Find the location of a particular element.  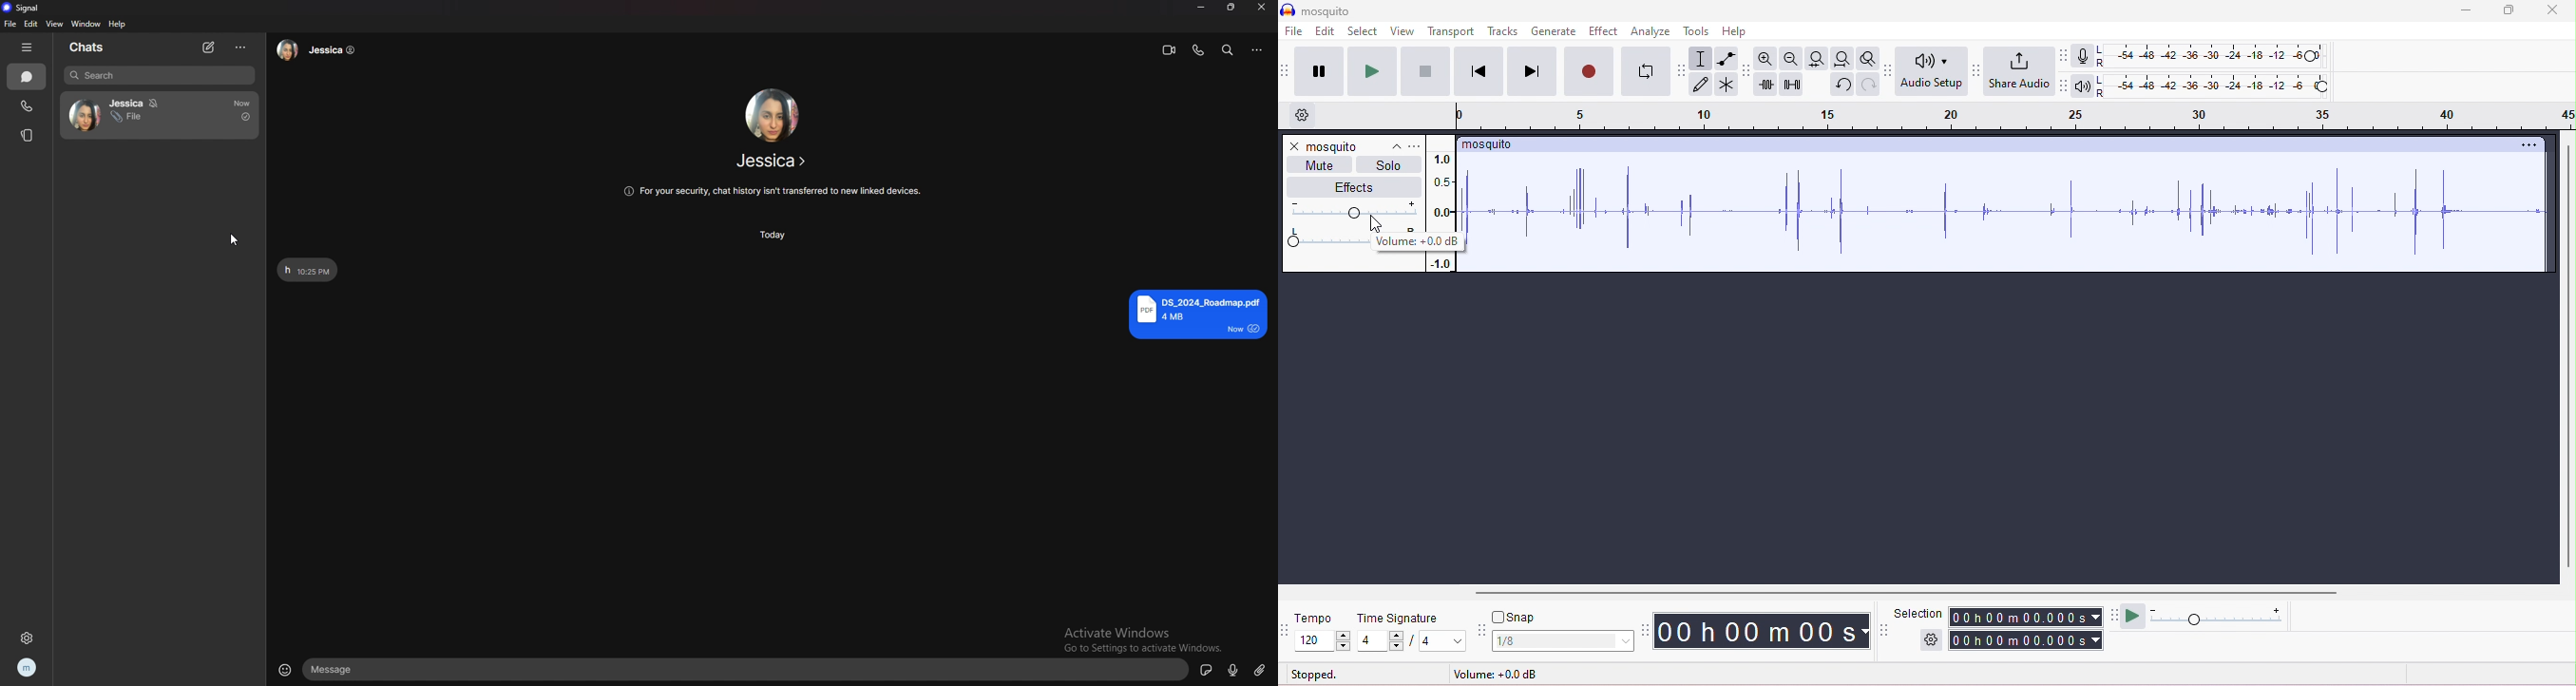

playback level is located at coordinates (2213, 86).